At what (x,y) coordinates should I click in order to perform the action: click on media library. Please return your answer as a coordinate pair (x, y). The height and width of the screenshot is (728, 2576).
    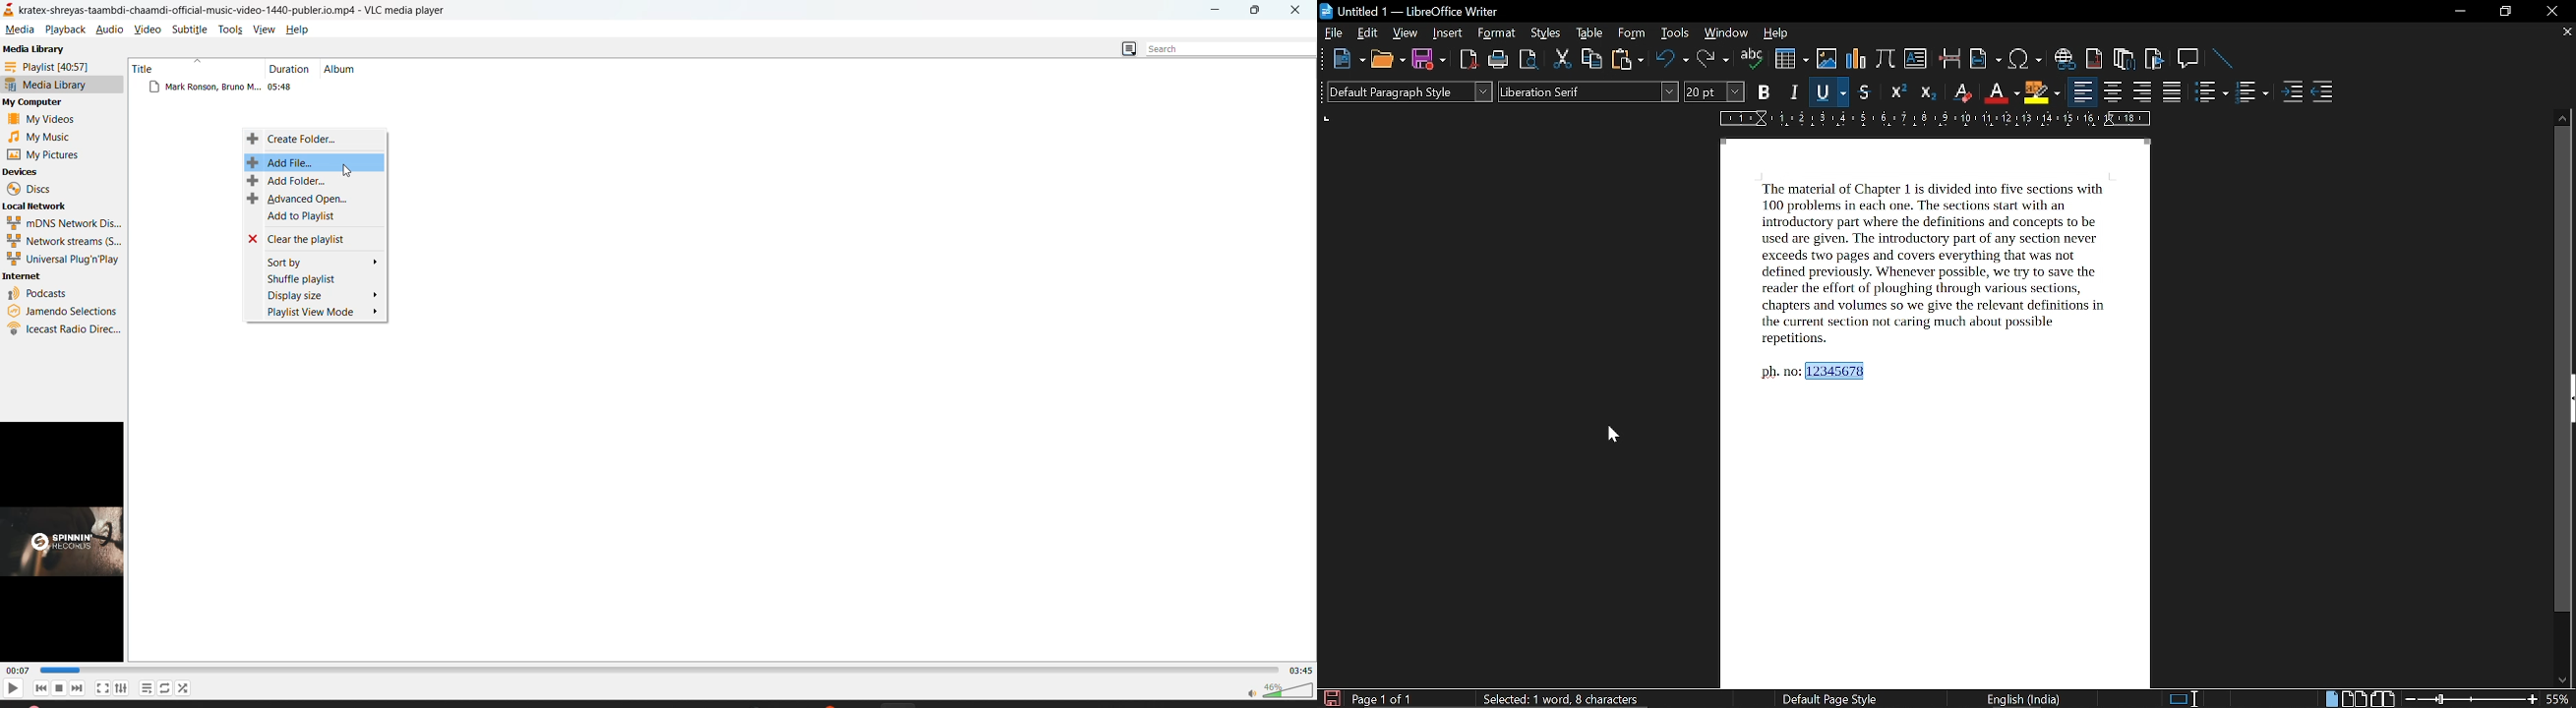
    Looking at the image, I should click on (48, 85).